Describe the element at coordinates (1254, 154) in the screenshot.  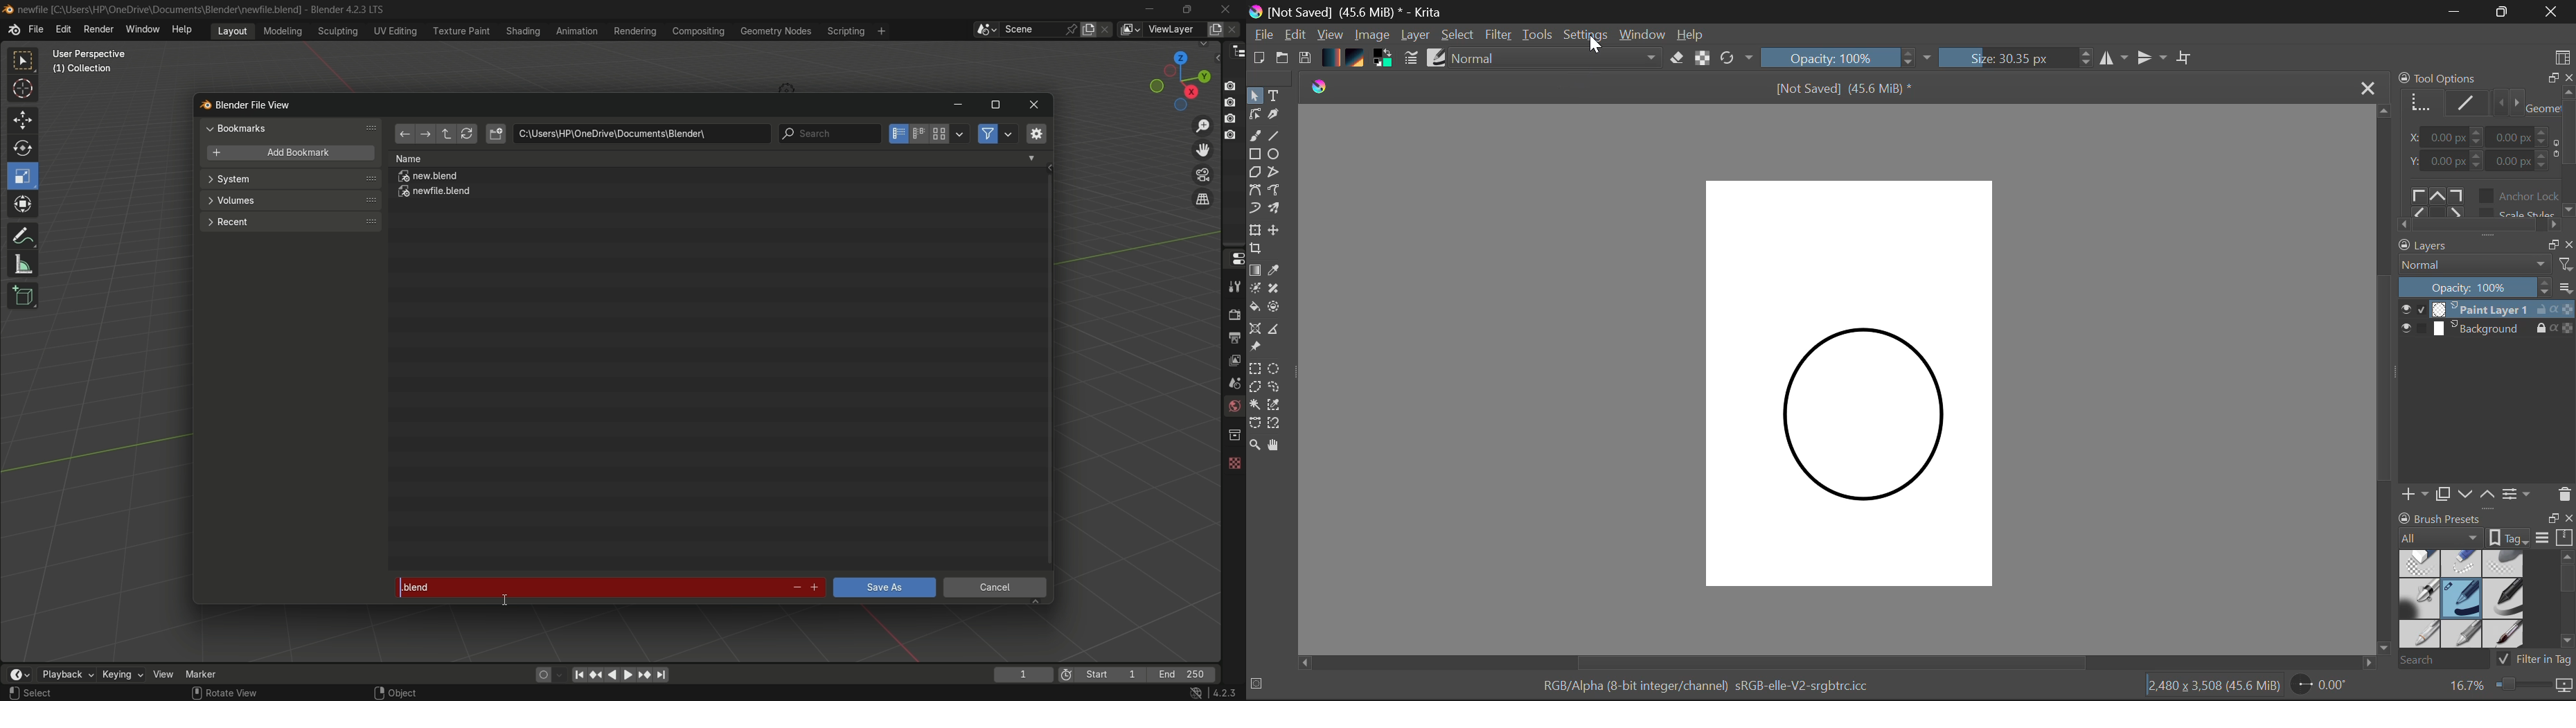
I see `Rectangle` at that location.